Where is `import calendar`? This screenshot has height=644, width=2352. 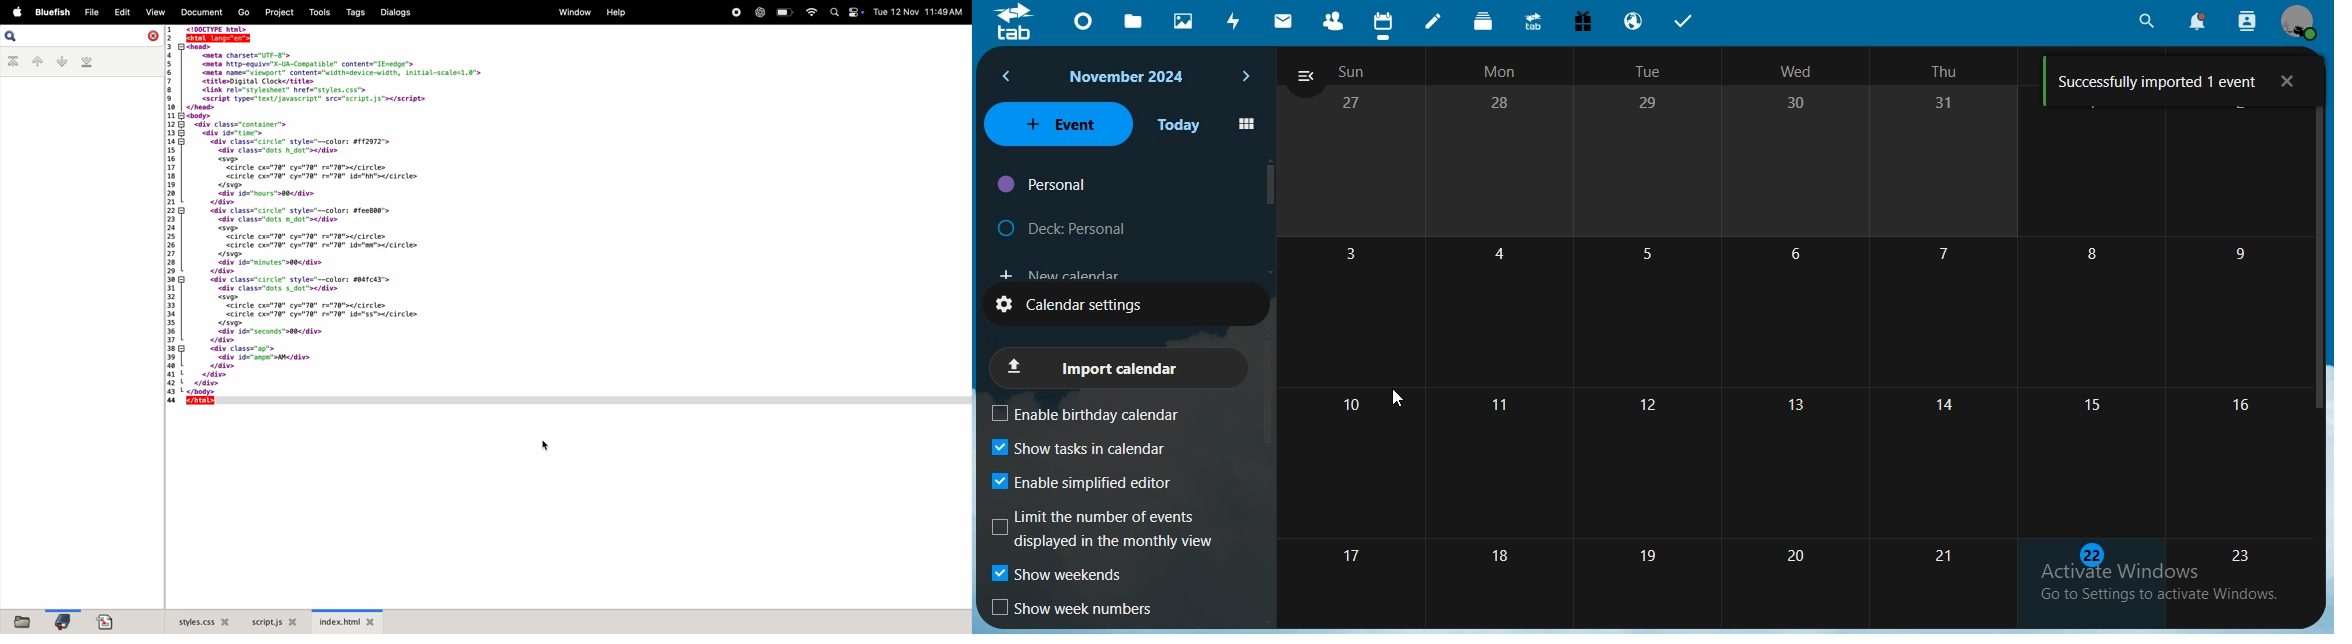
import calendar is located at coordinates (1116, 367).